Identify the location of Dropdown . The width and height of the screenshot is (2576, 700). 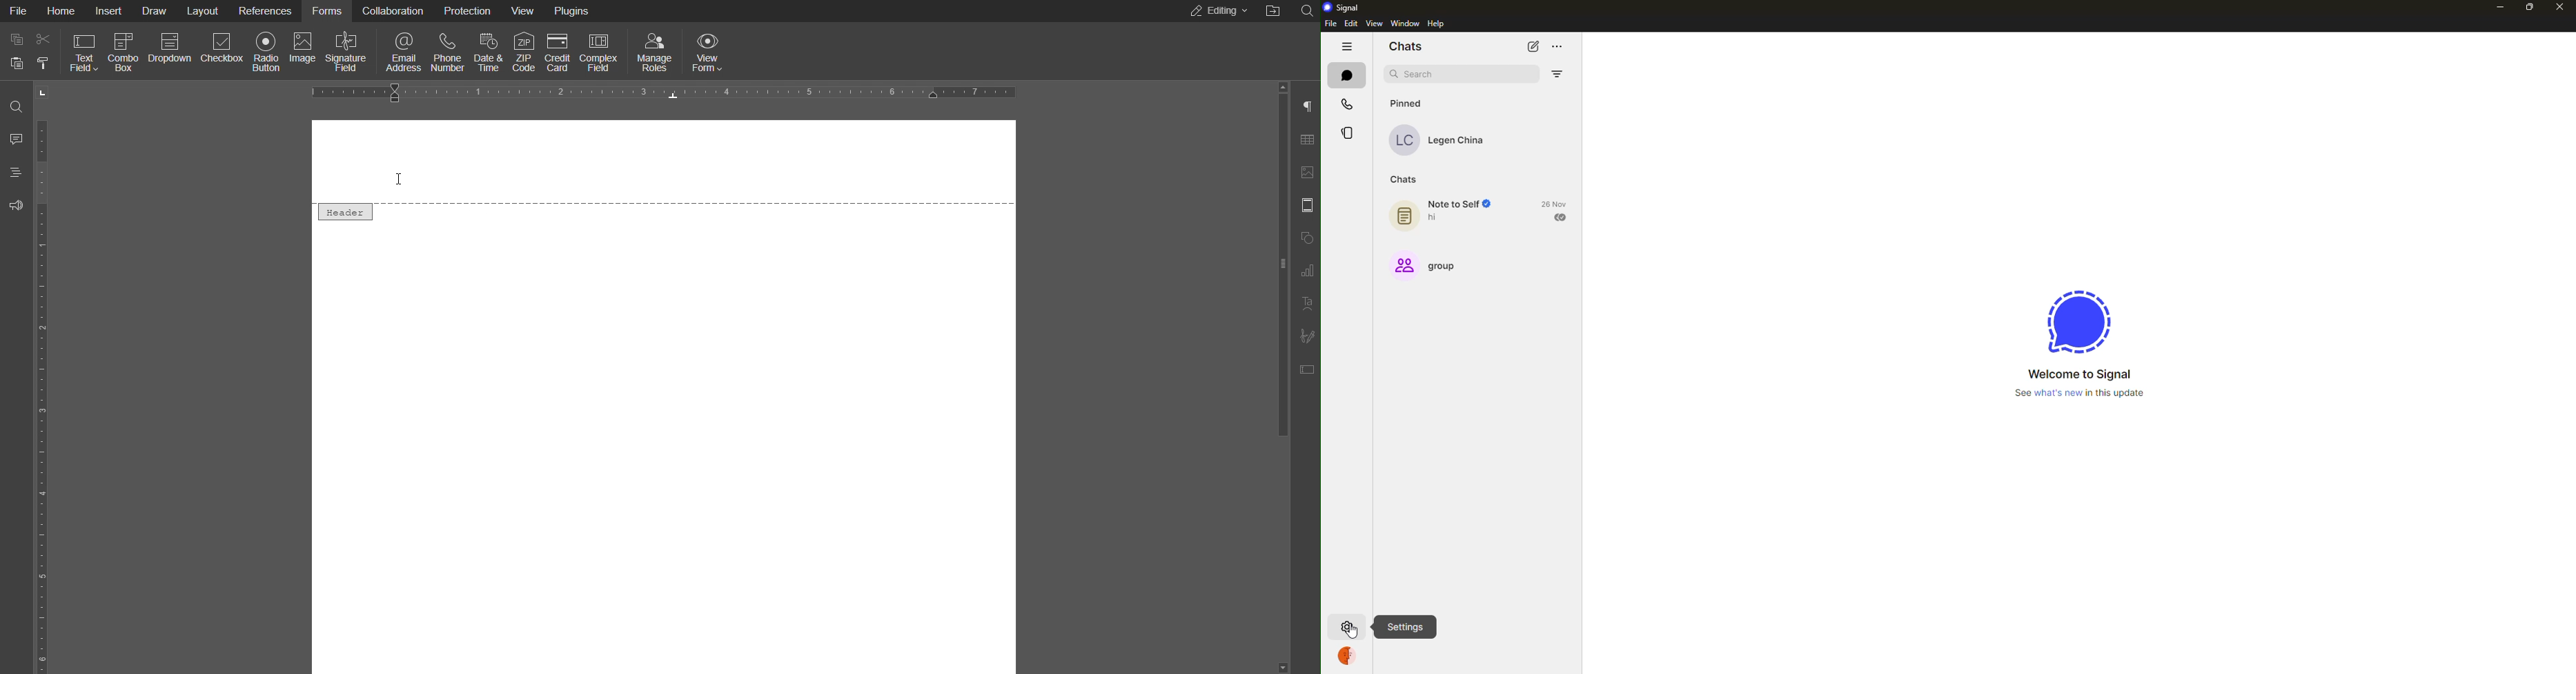
(170, 51).